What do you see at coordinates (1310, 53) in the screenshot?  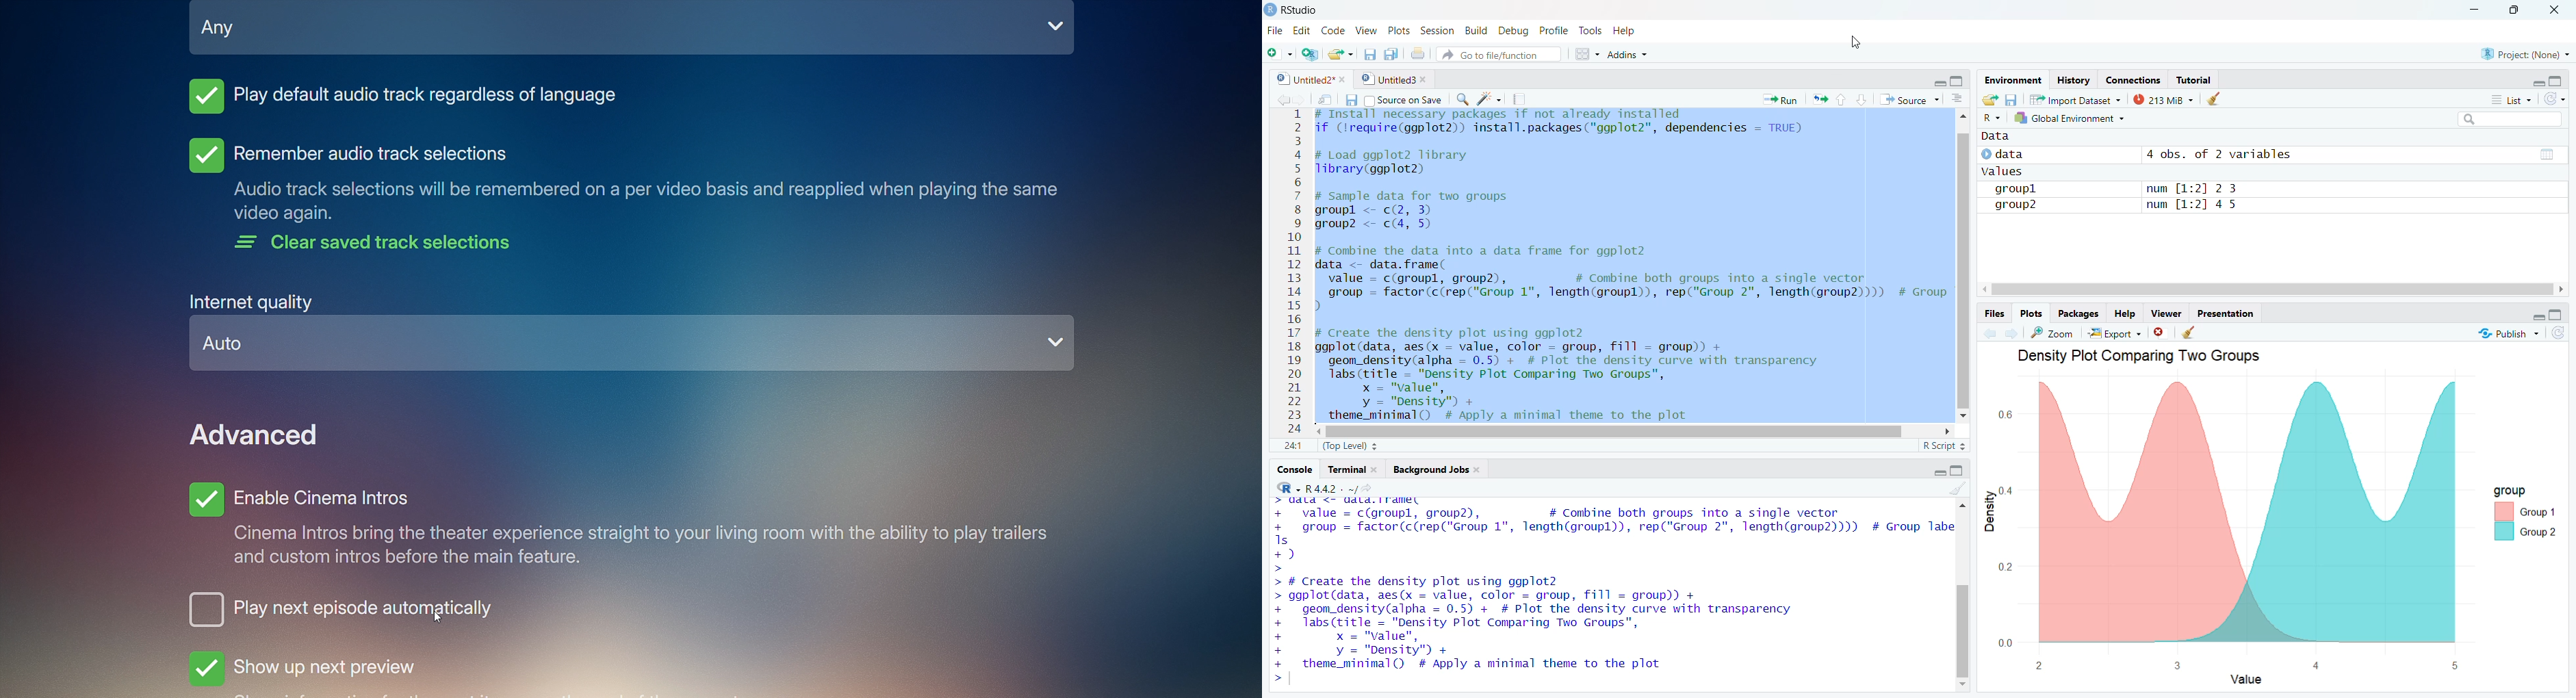 I see `create a project` at bounding box center [1310, 53].